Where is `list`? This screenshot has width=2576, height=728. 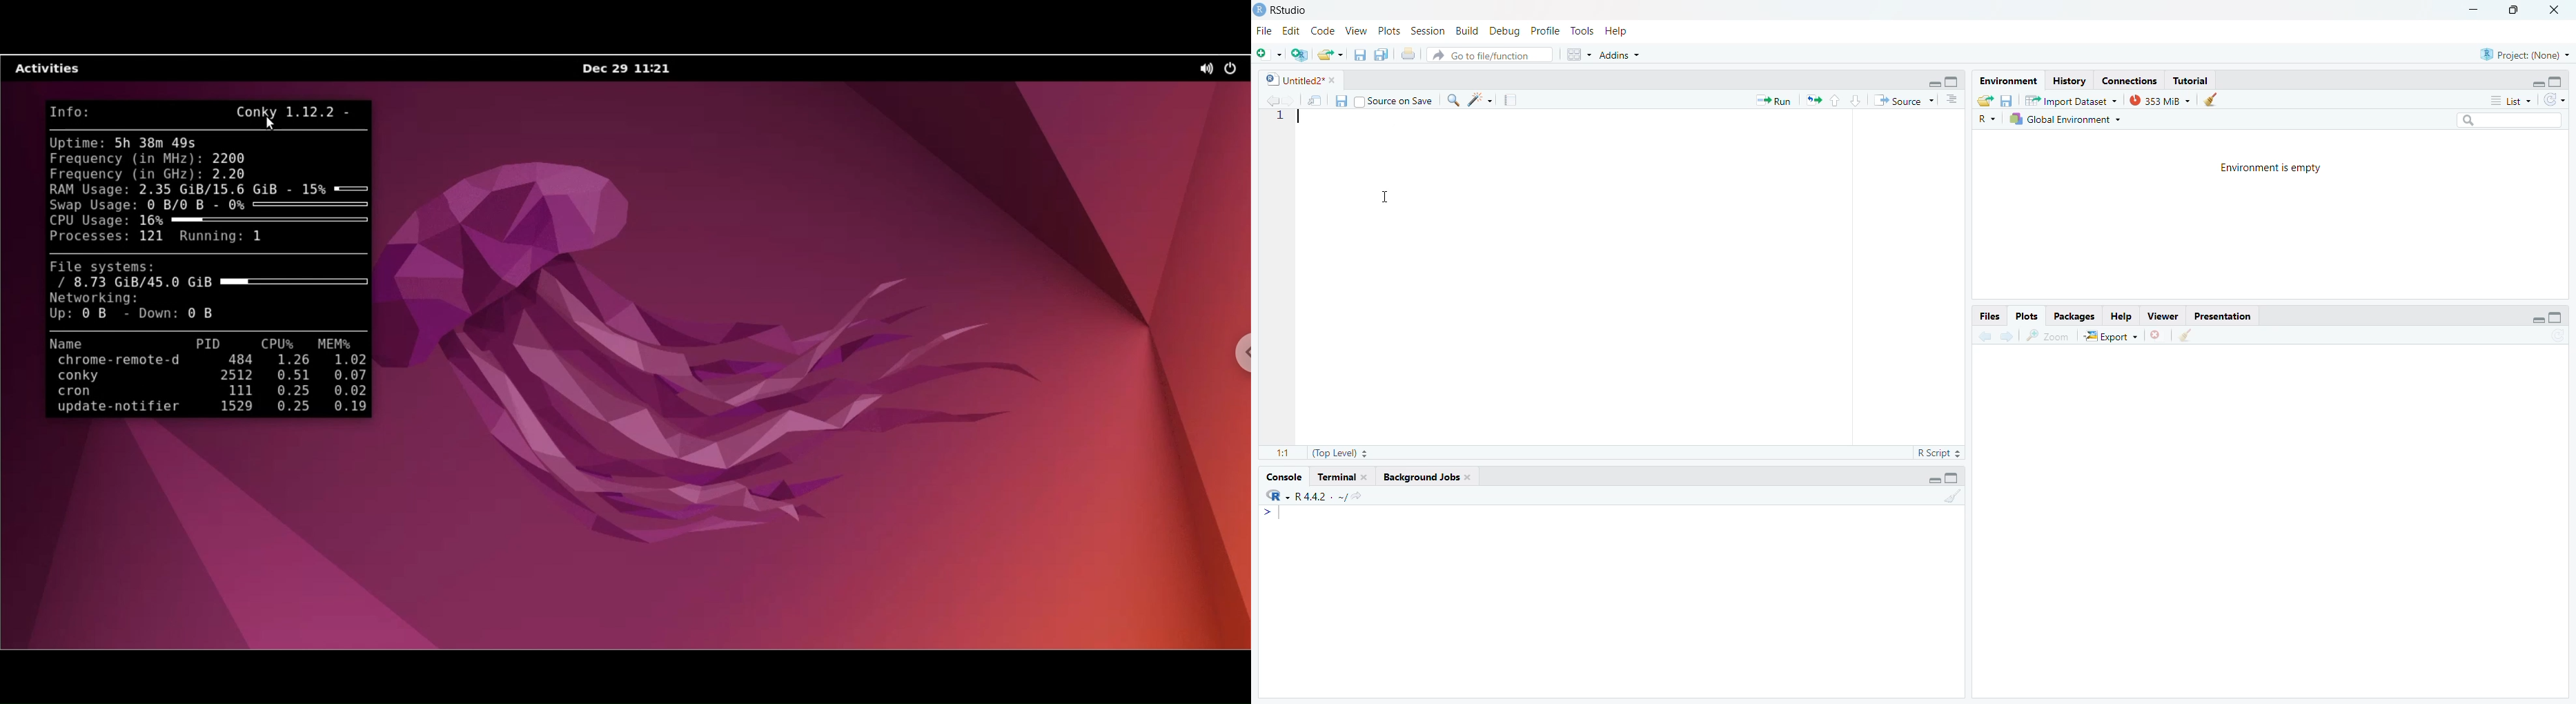 list is located at coordinates (2508, 99).